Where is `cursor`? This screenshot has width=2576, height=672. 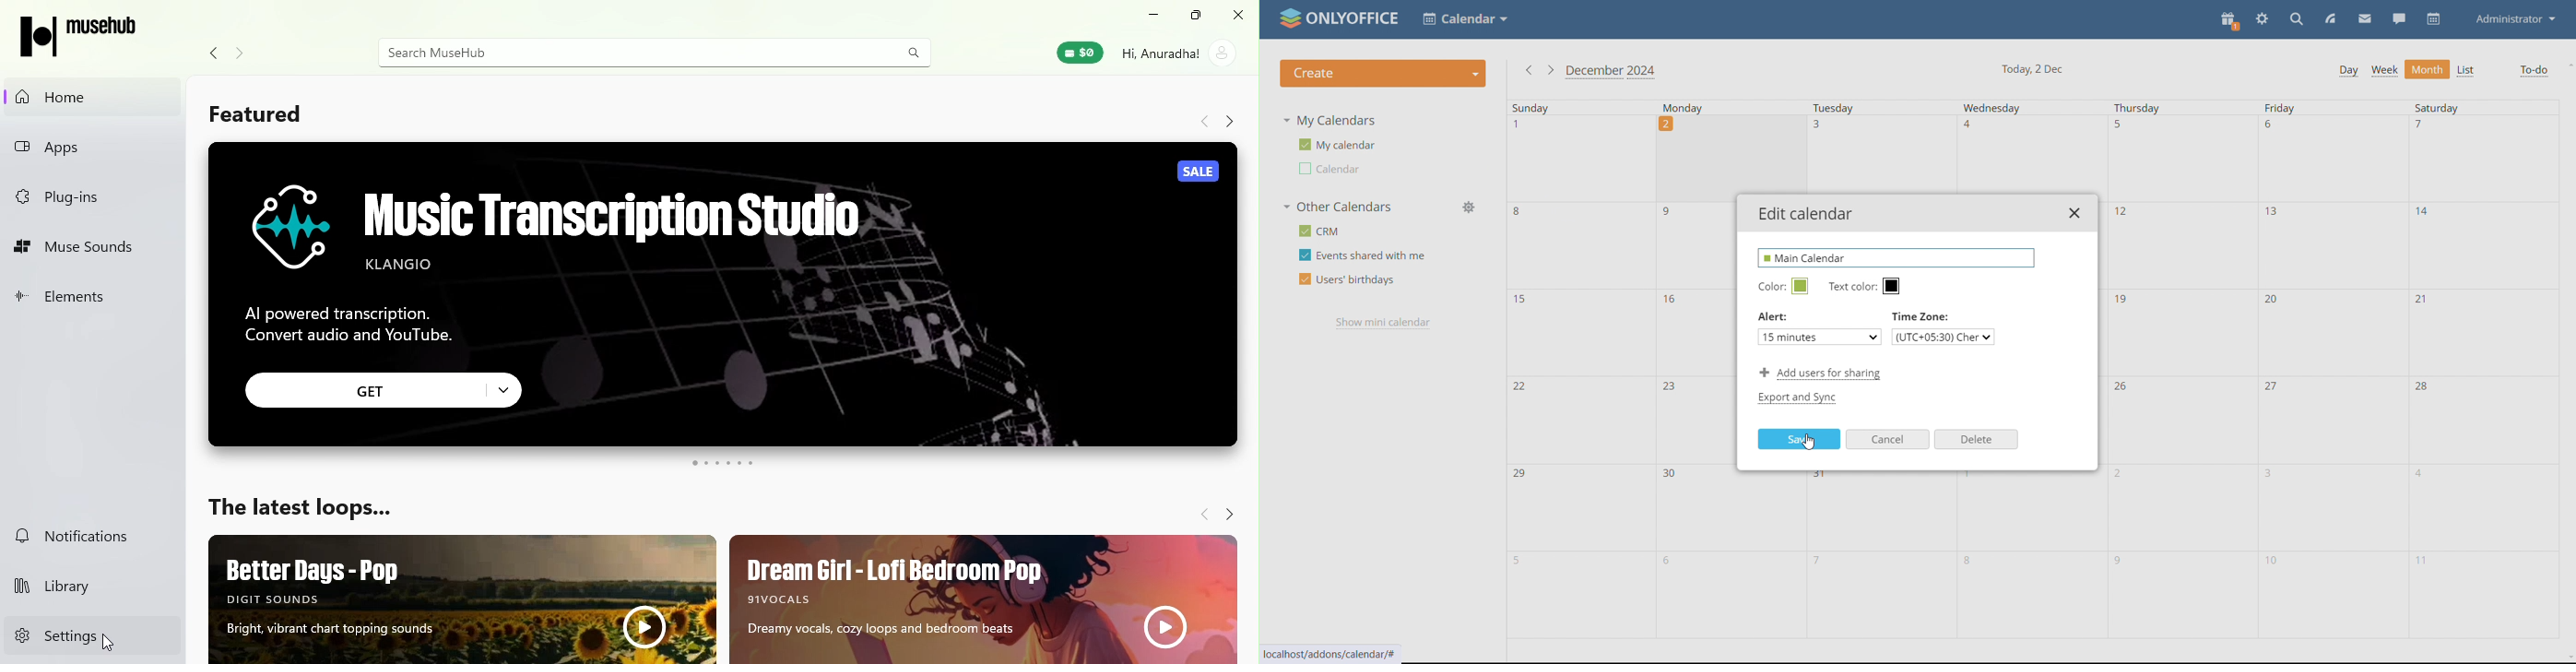 cursor is located at coordinates (107, 643).